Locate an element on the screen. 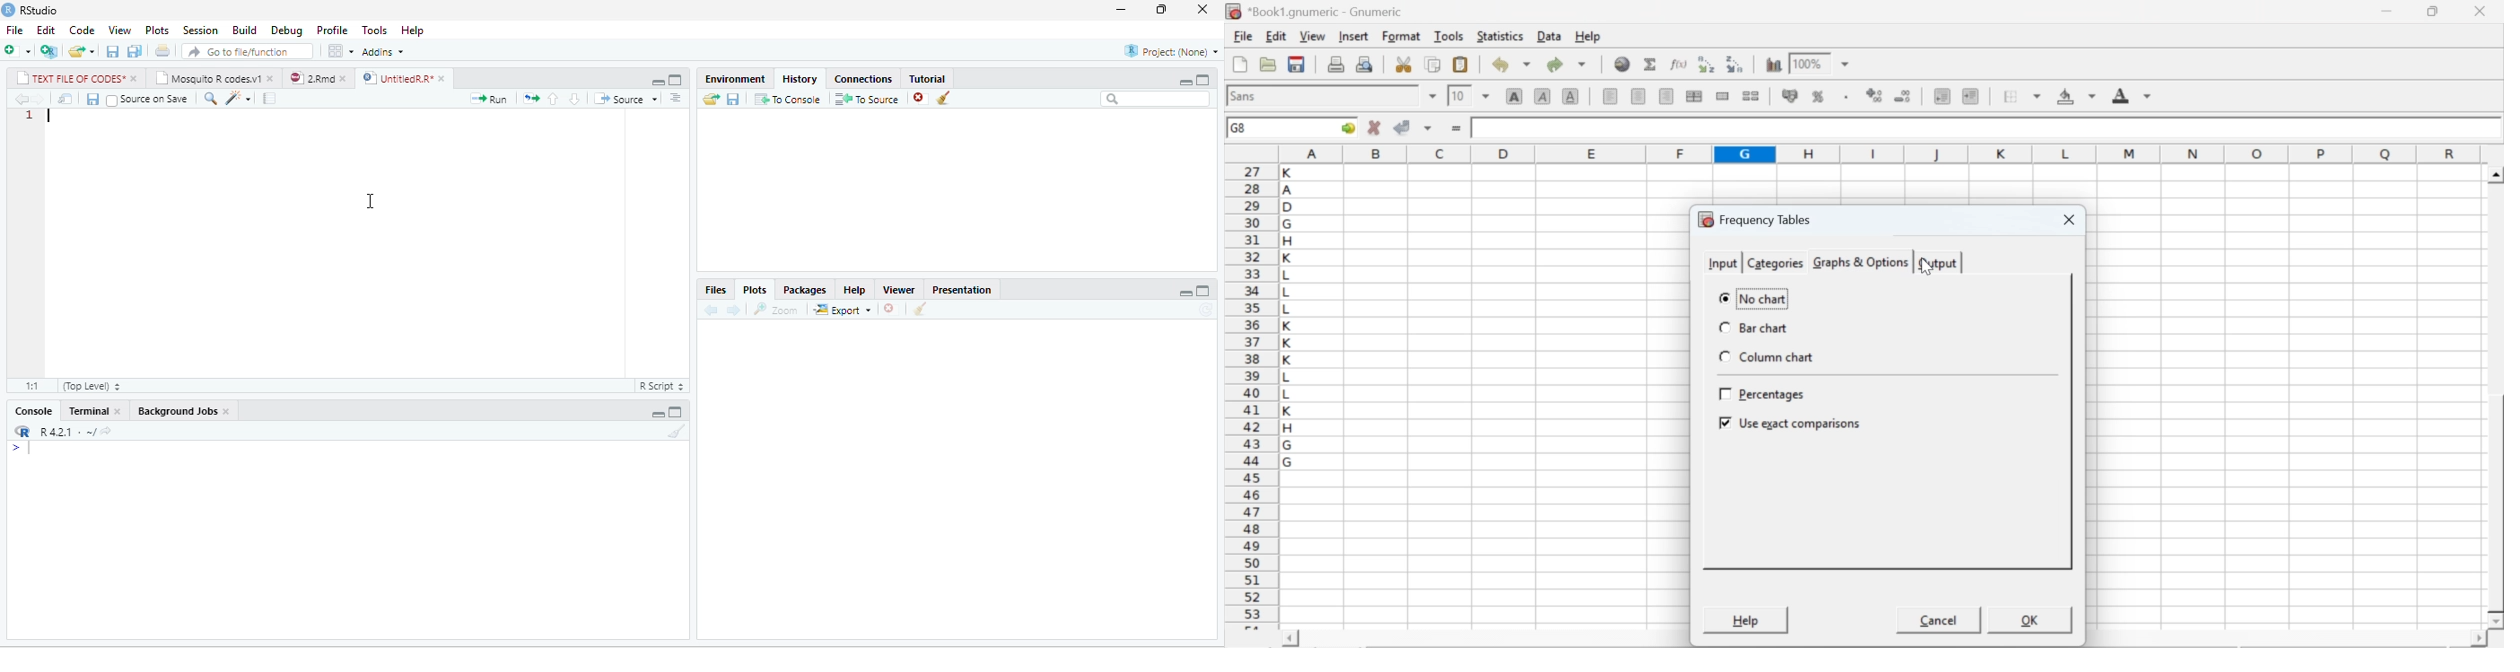 The width and height of the screenshot is (2520, 672). Plots is located at coordinates (157, 31).